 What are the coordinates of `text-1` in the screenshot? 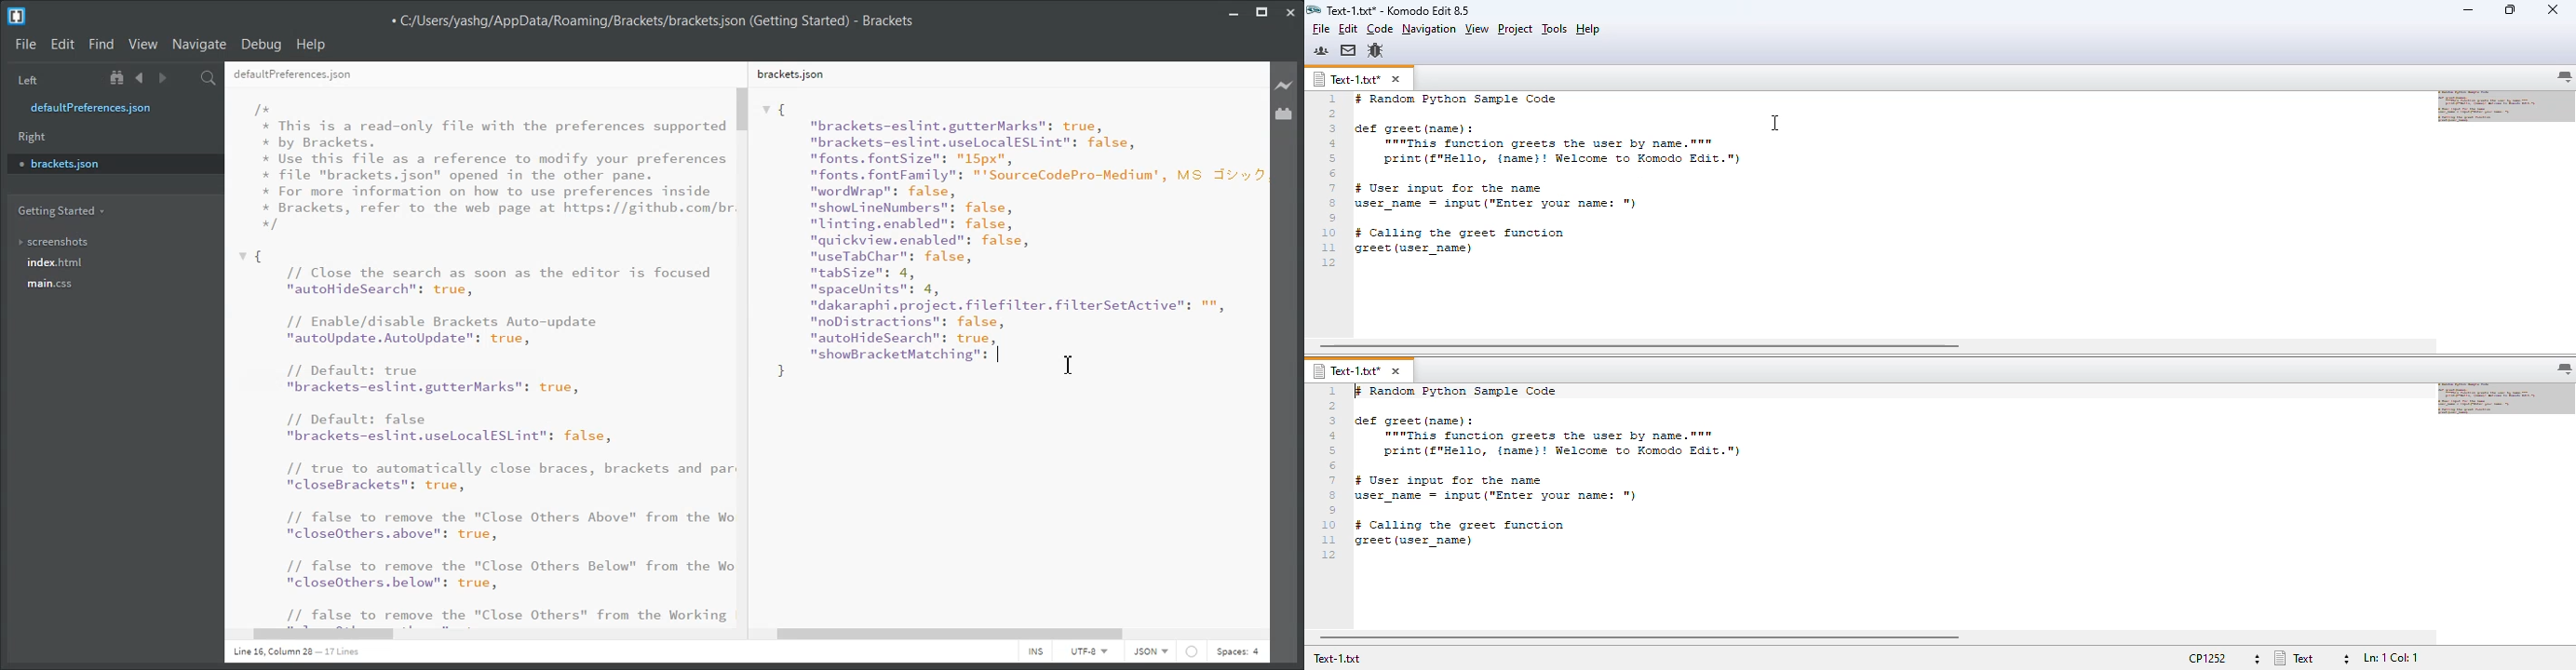 It's located at (1345, 371).